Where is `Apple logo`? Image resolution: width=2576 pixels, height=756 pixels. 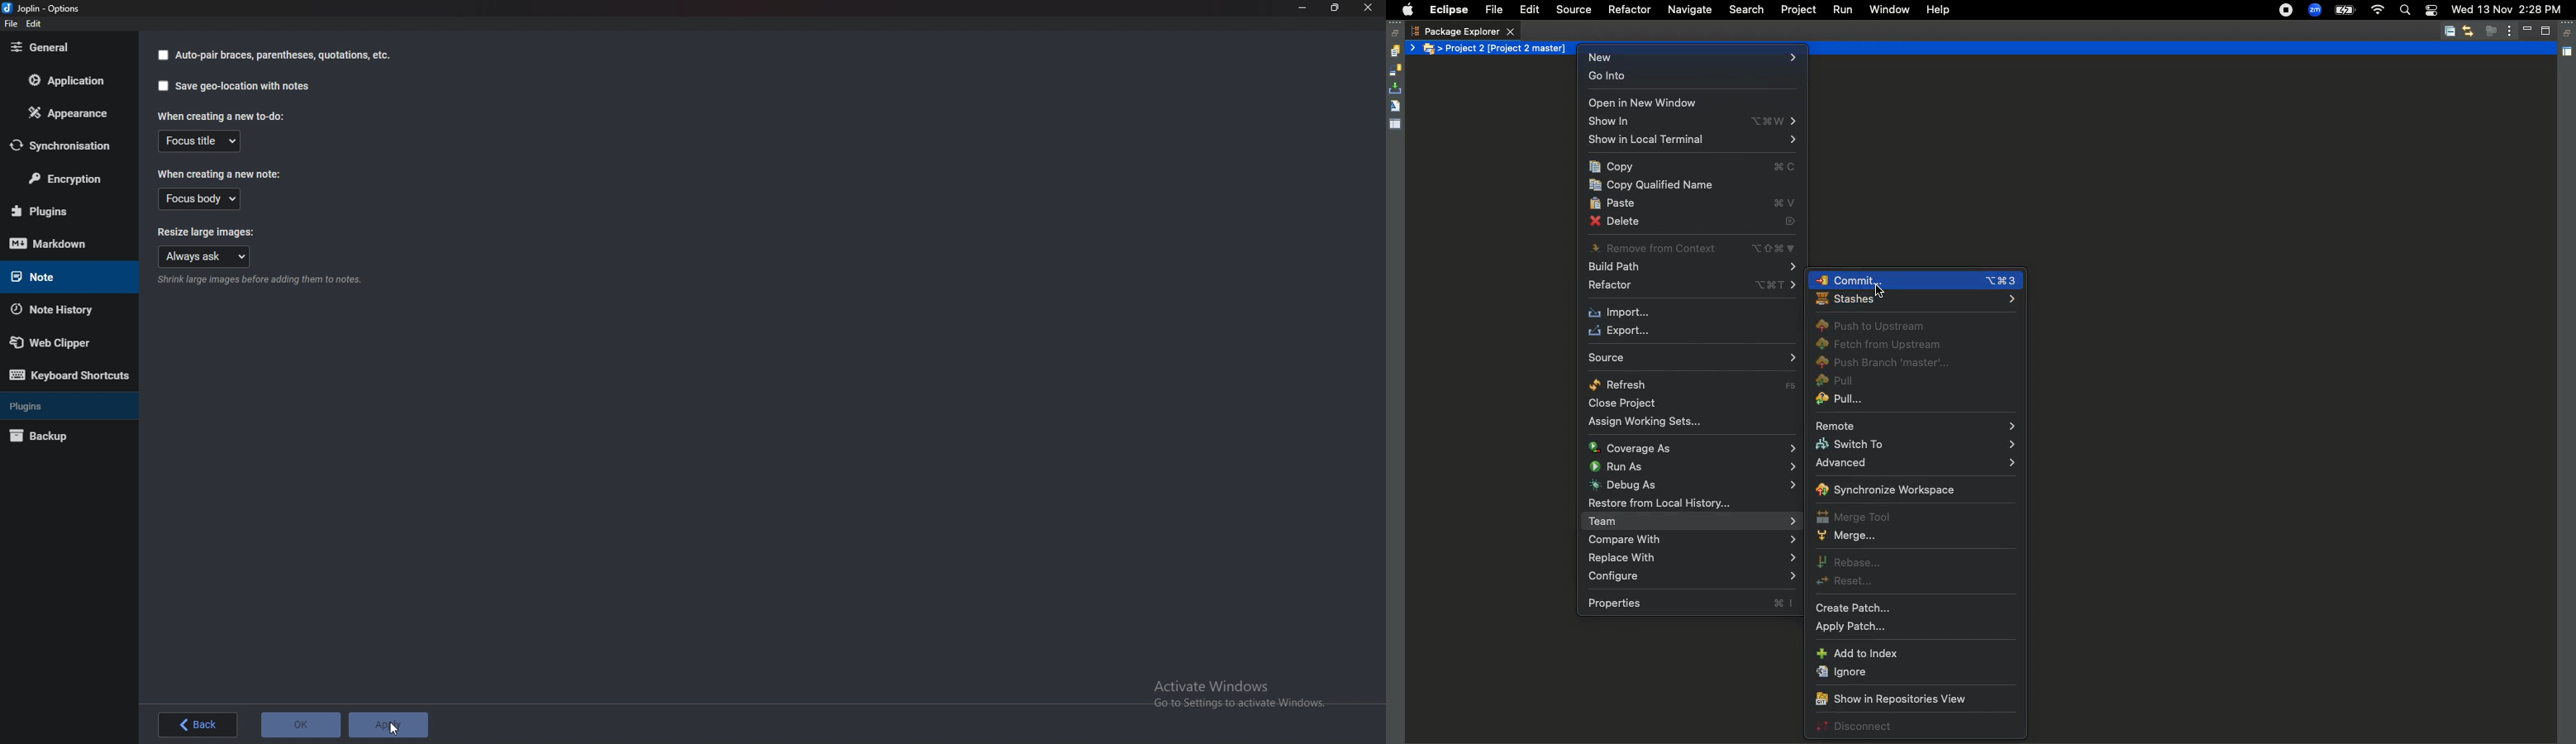 Apple logo is located at coordinates (1405, 10).